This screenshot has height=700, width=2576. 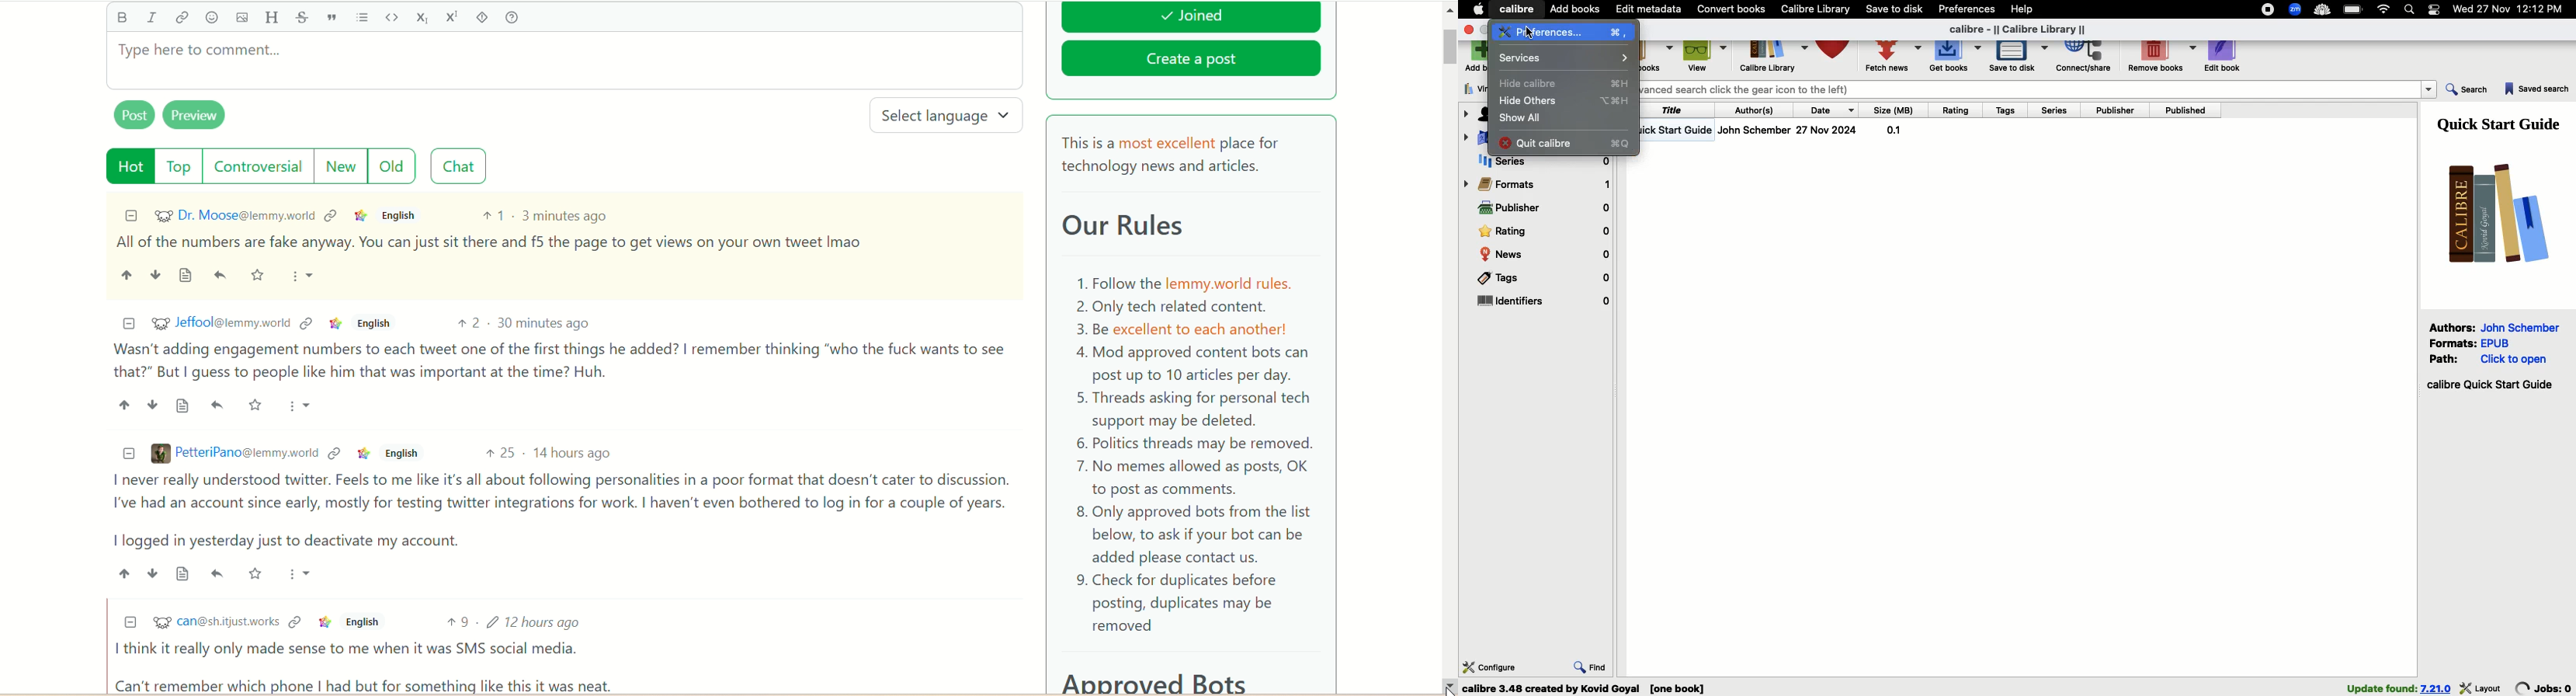 I want to click on preview, so click(x=195, y=115).